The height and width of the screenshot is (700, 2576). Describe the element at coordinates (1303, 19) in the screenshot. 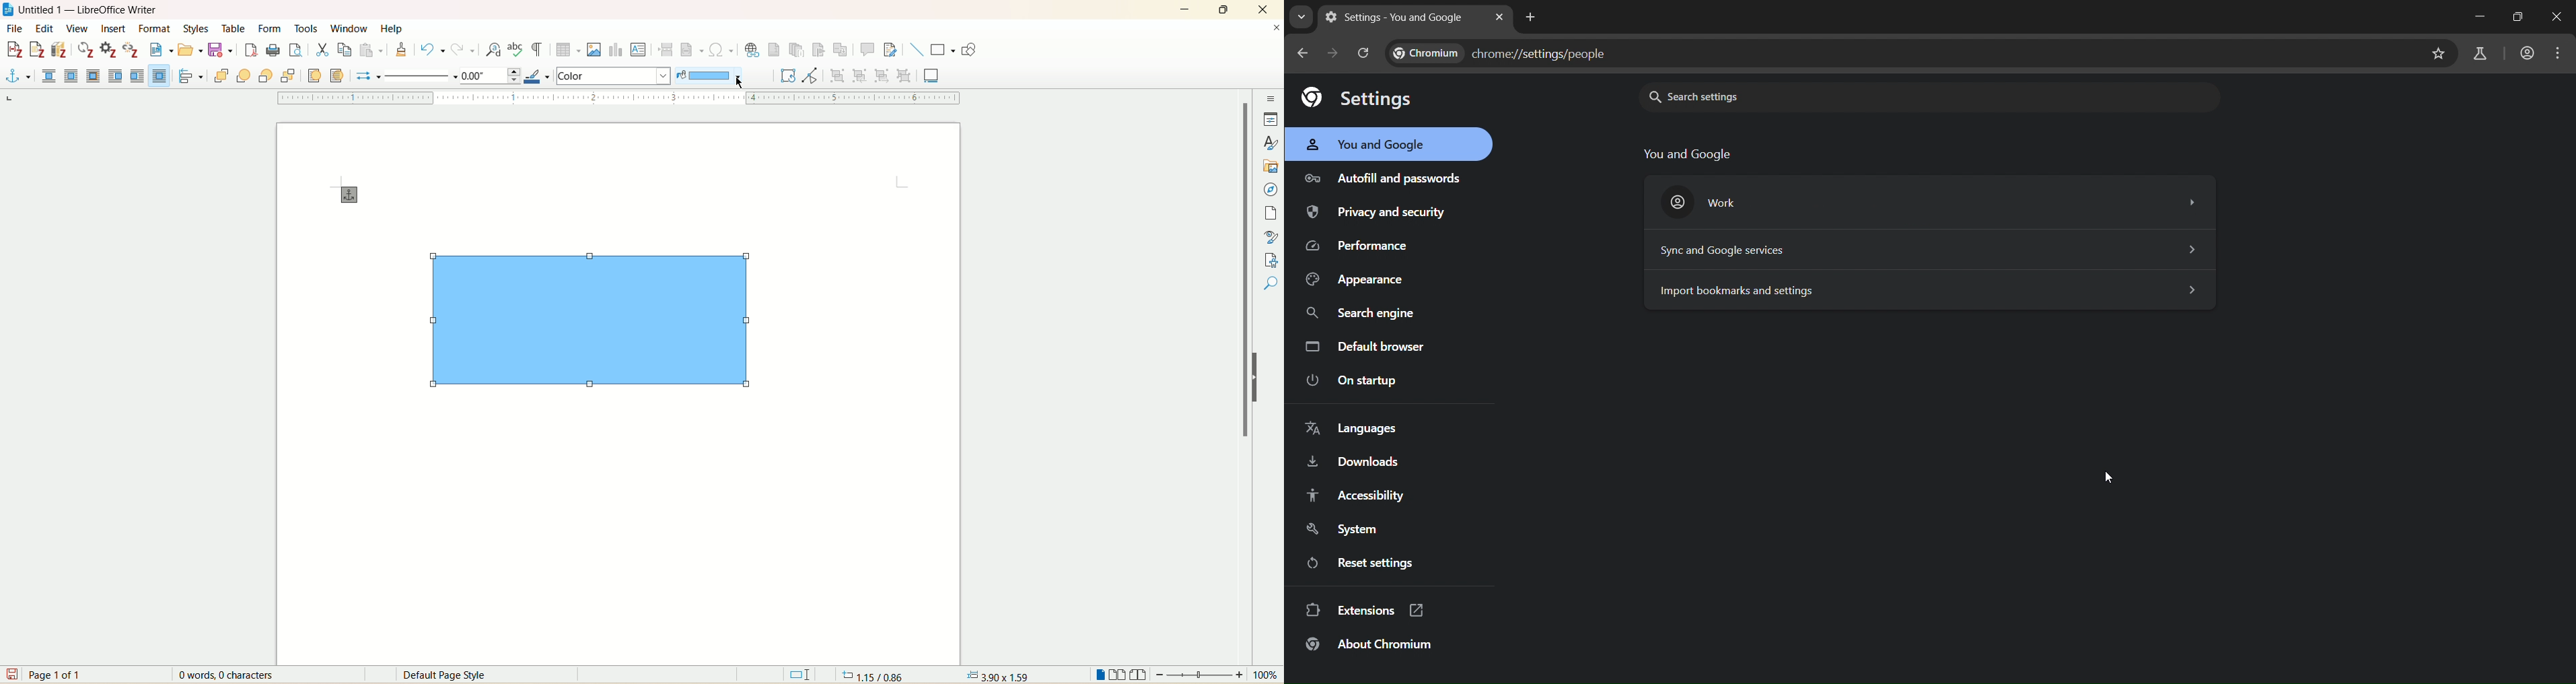

I see `search tabs` at that location.